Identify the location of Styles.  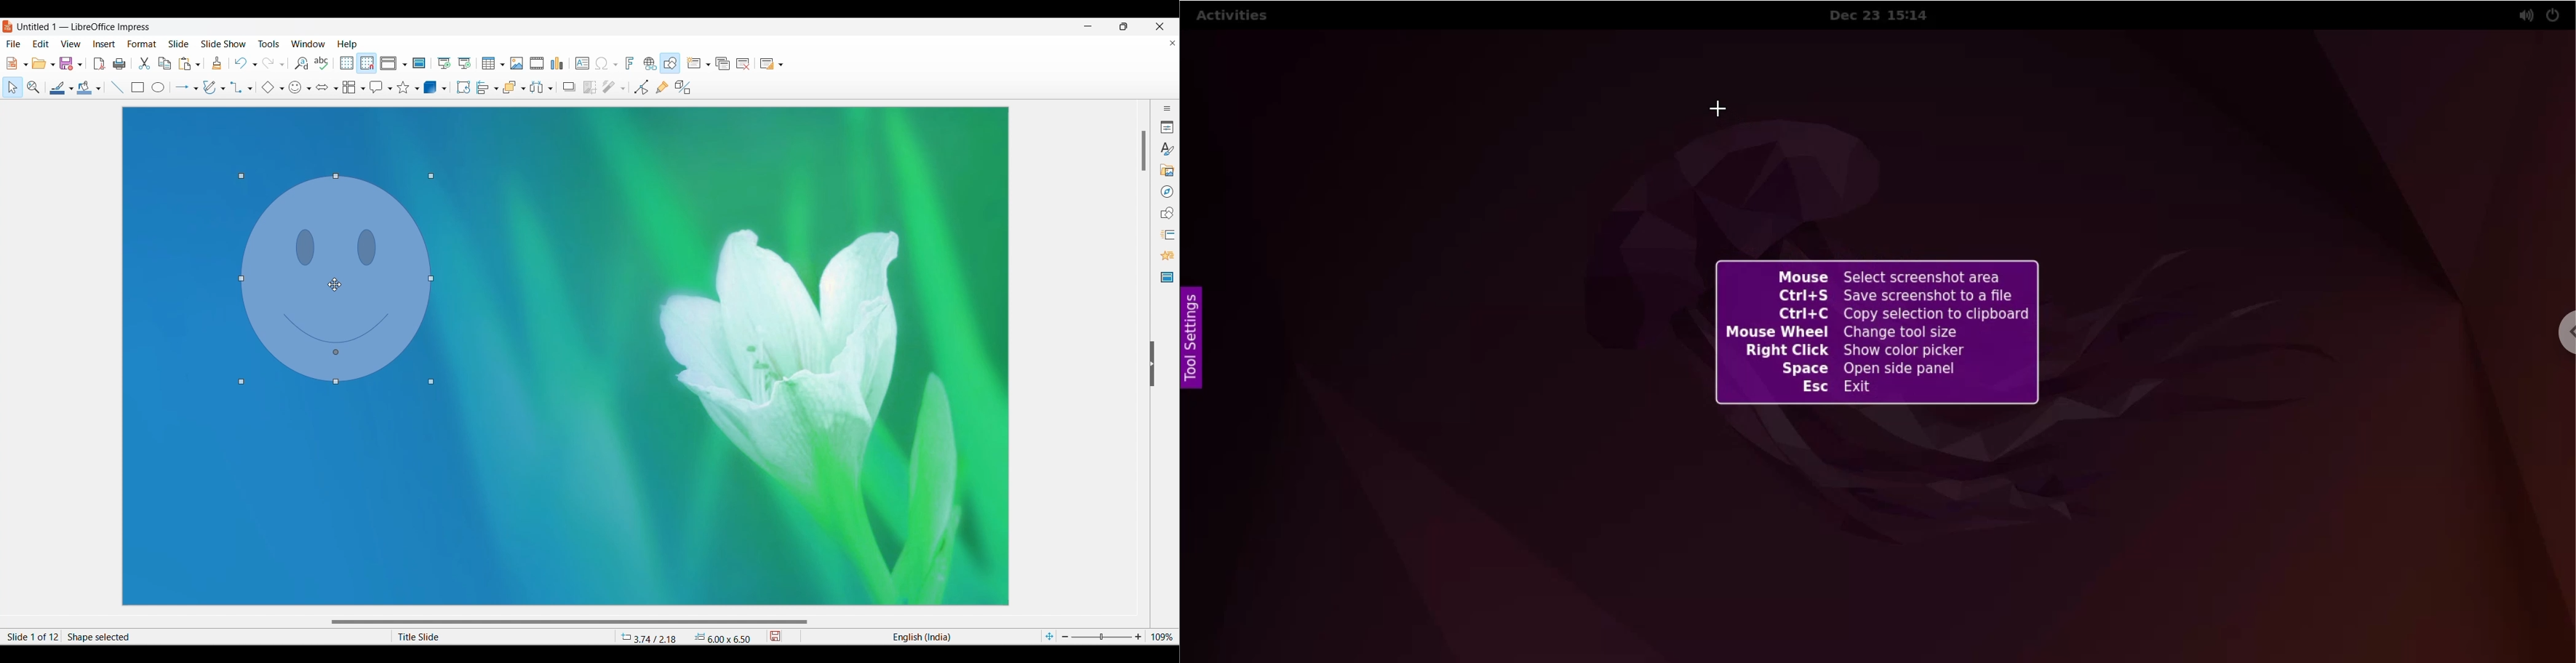
(1167, 149).